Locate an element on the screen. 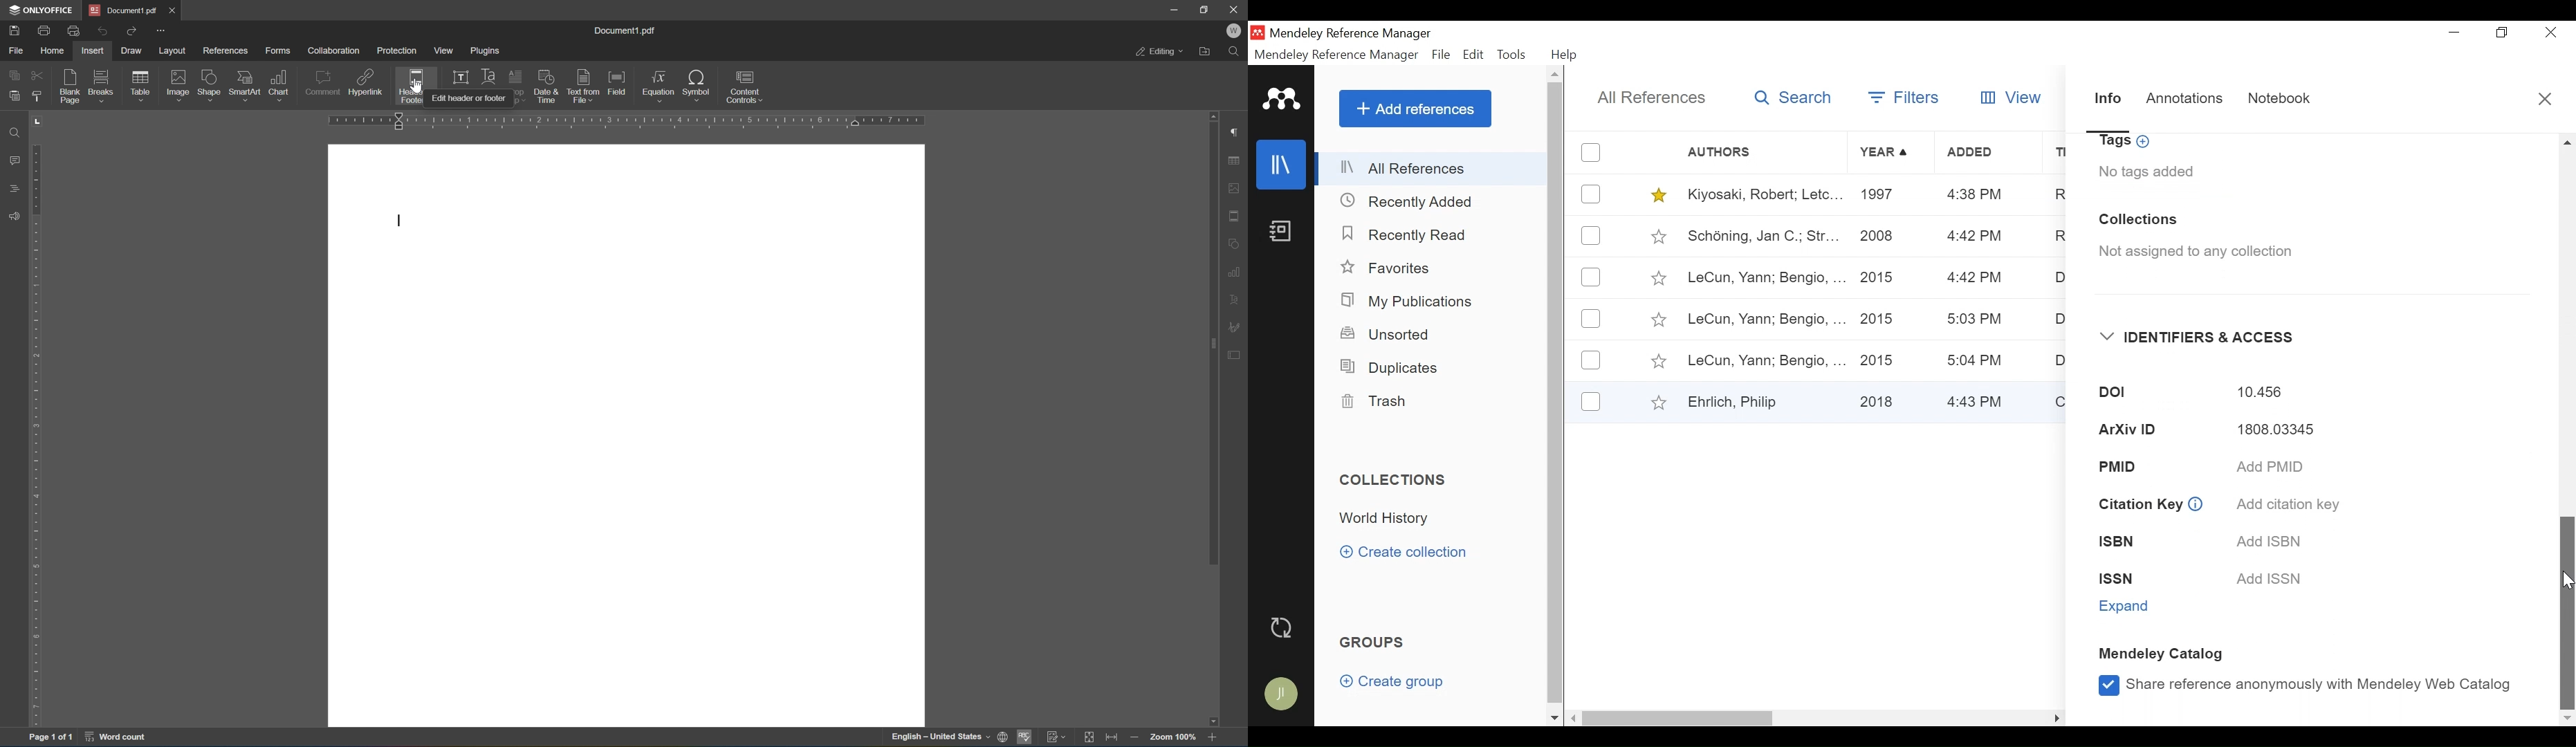 This screenshot has width=2576, height=756. word count is located at coordinates (121, 737).